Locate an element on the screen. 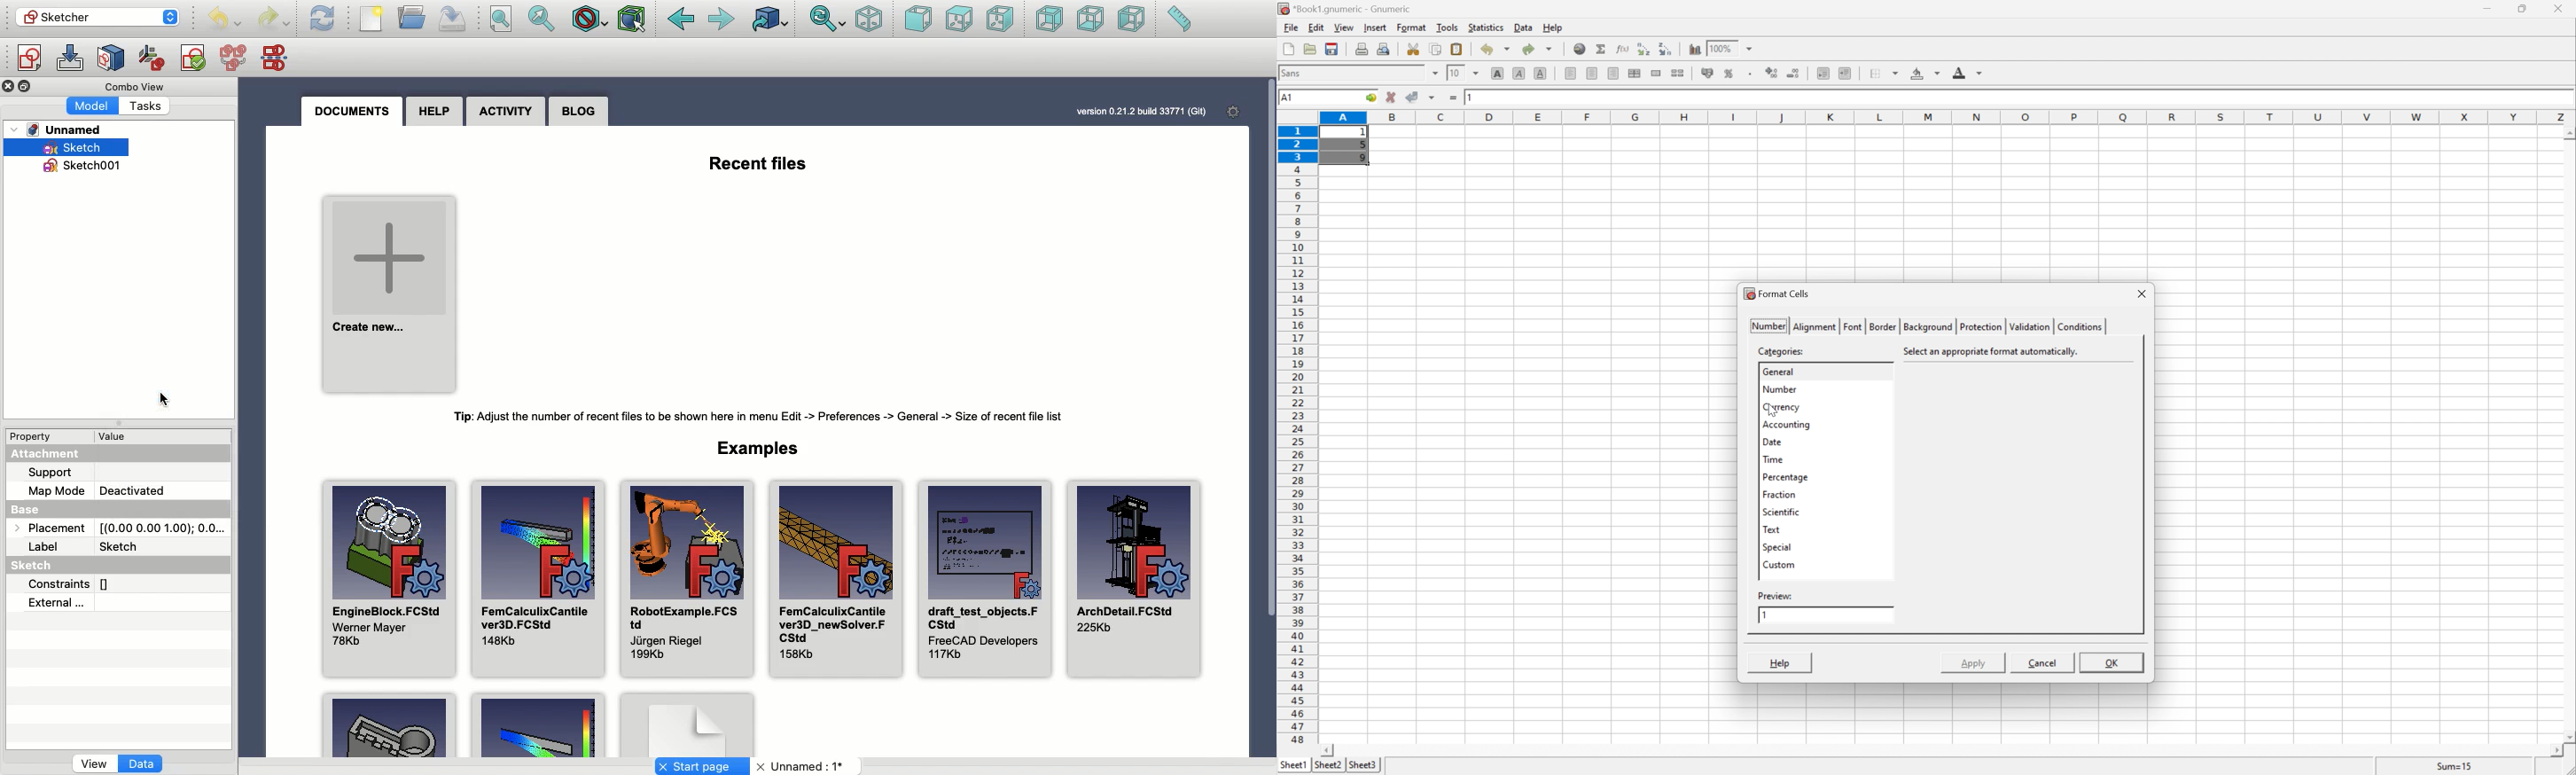 This screenshot has height=784, width=2576. number is located at coordinates (1778, 388).